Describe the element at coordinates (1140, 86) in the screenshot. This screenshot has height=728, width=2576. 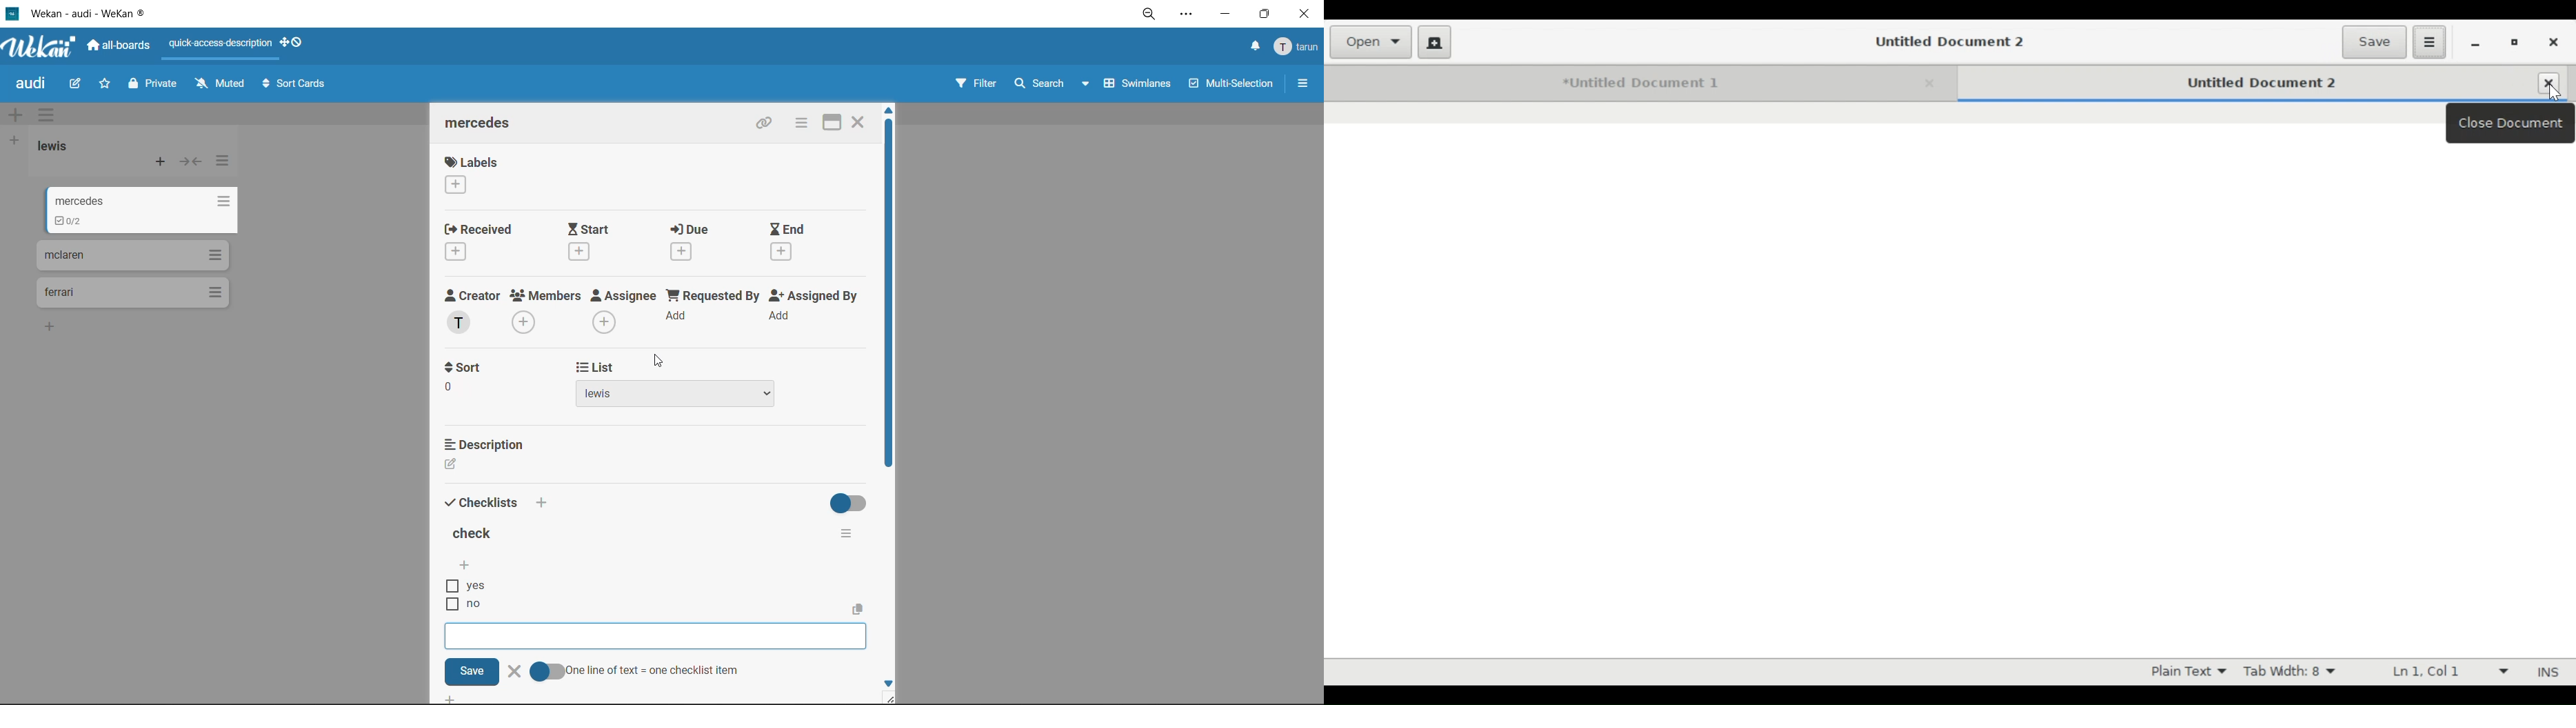
I see `swimlanes` at that location.